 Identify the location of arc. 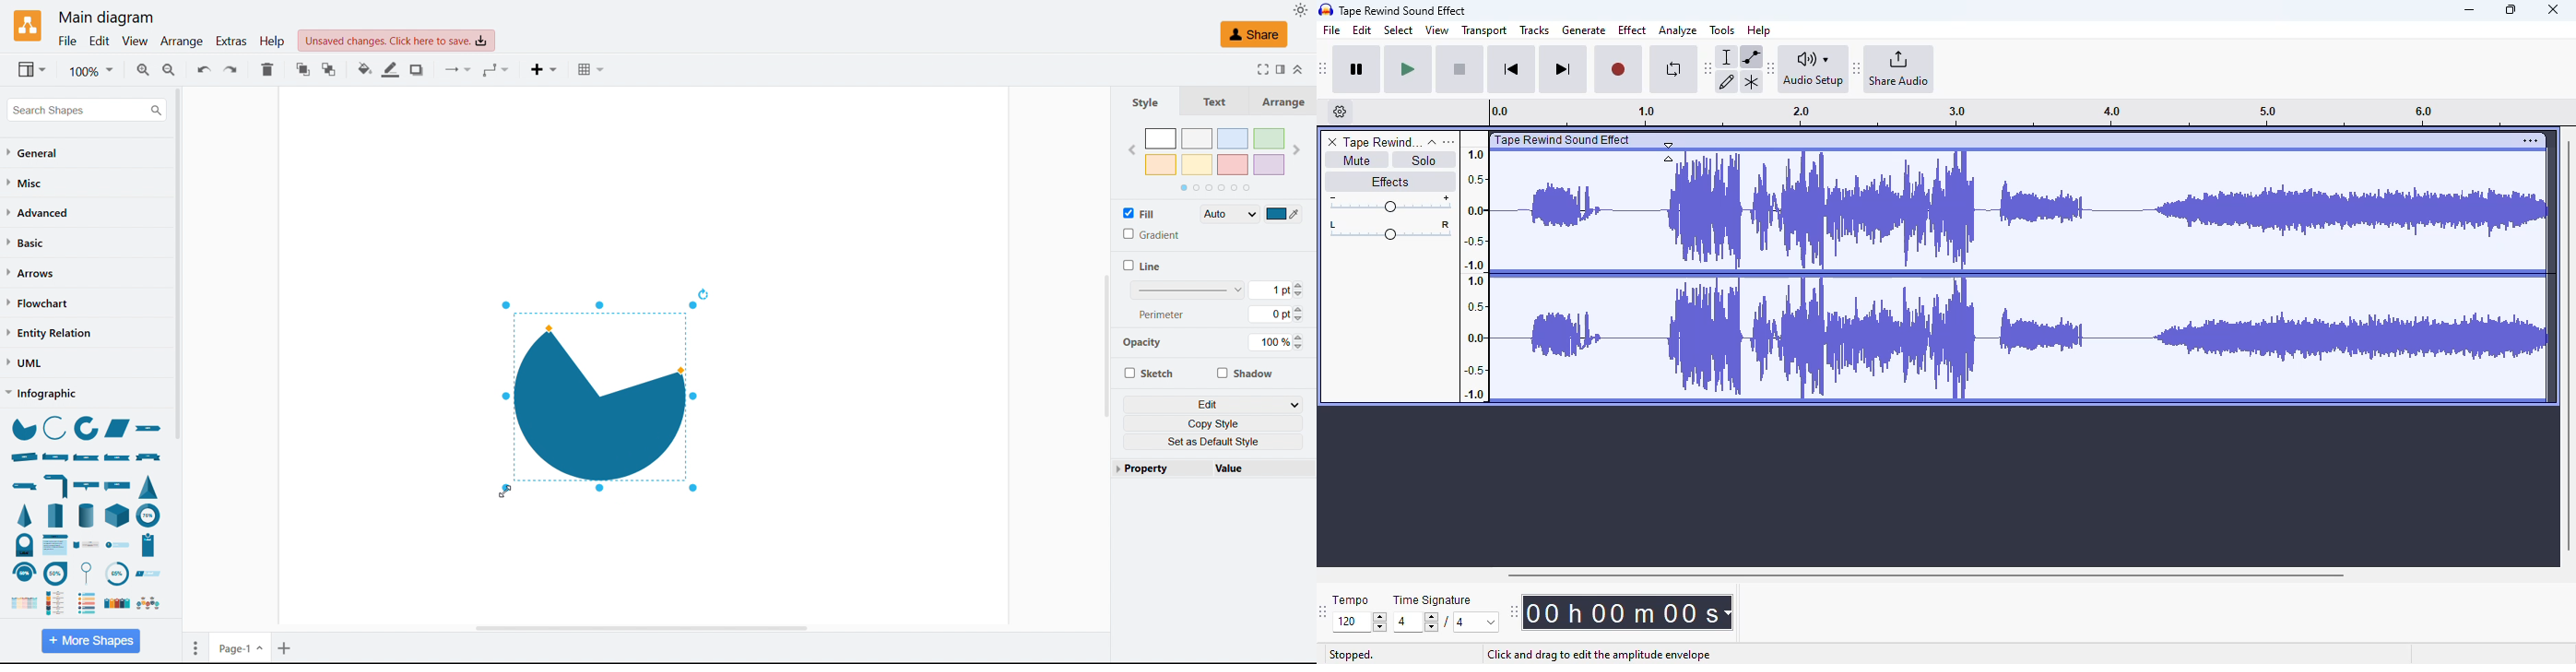
(54, 427).